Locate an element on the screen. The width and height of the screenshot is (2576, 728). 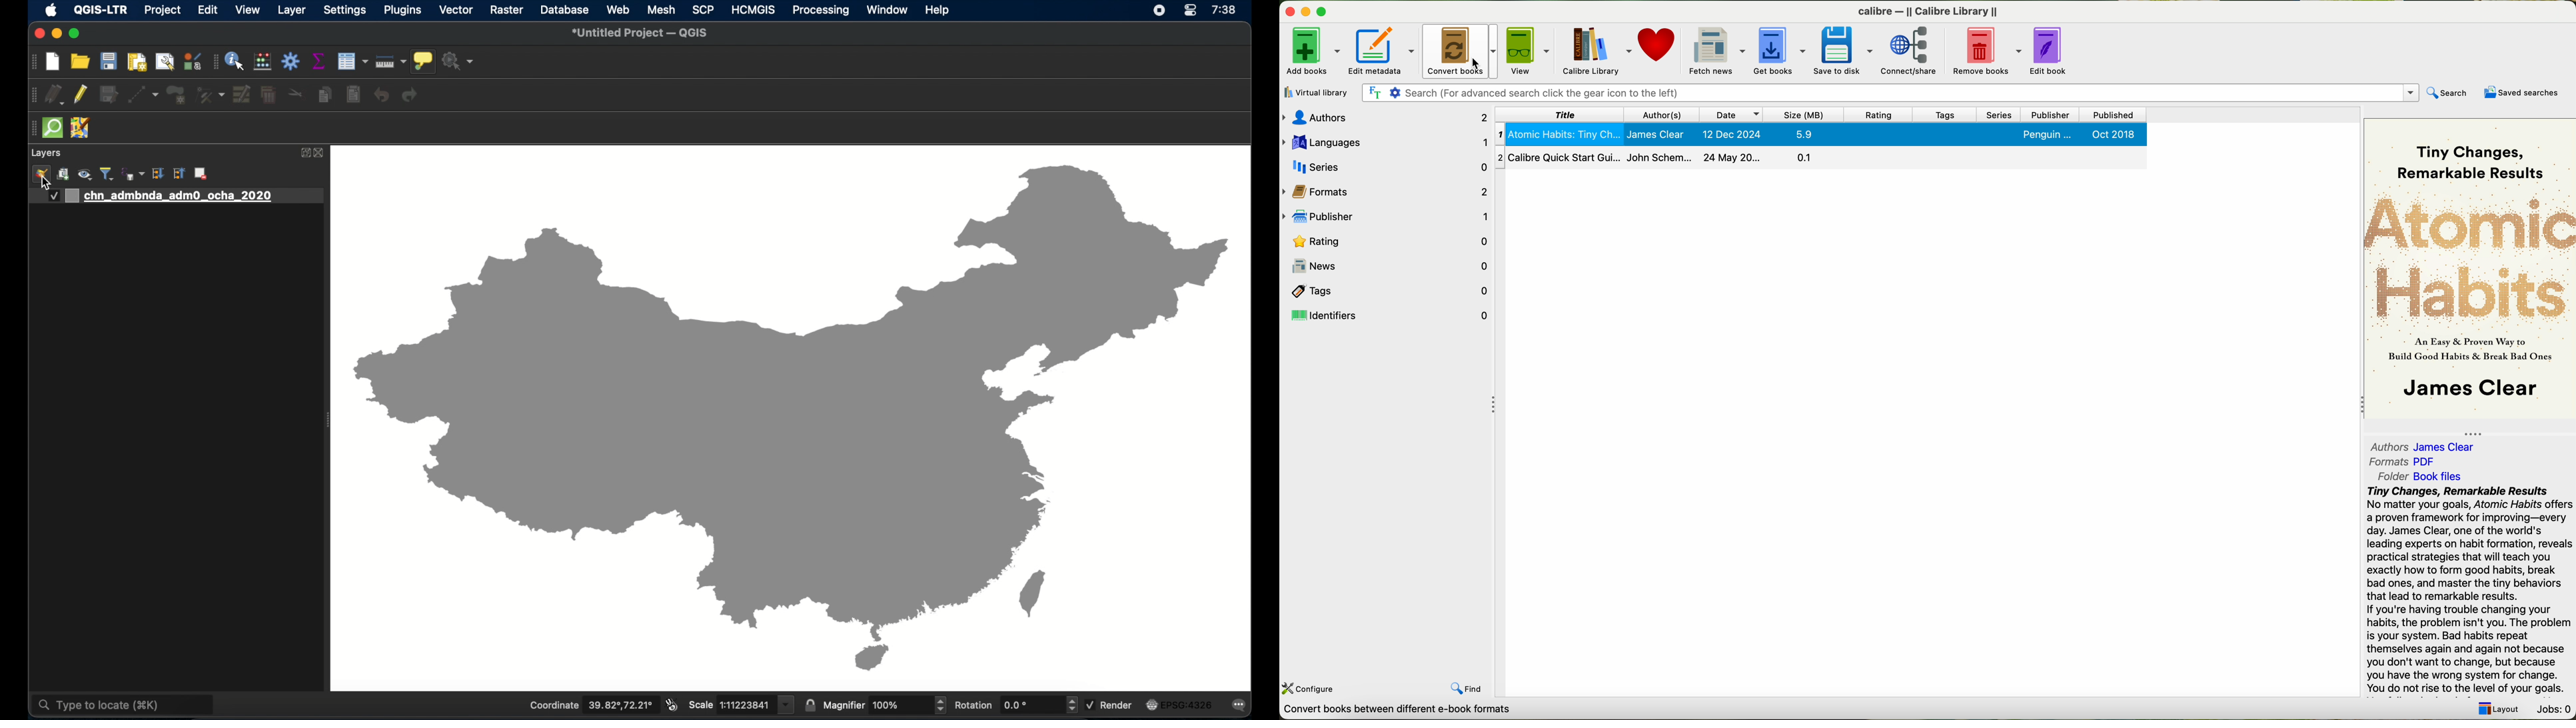
layout is located at coordinates (2499, 709).